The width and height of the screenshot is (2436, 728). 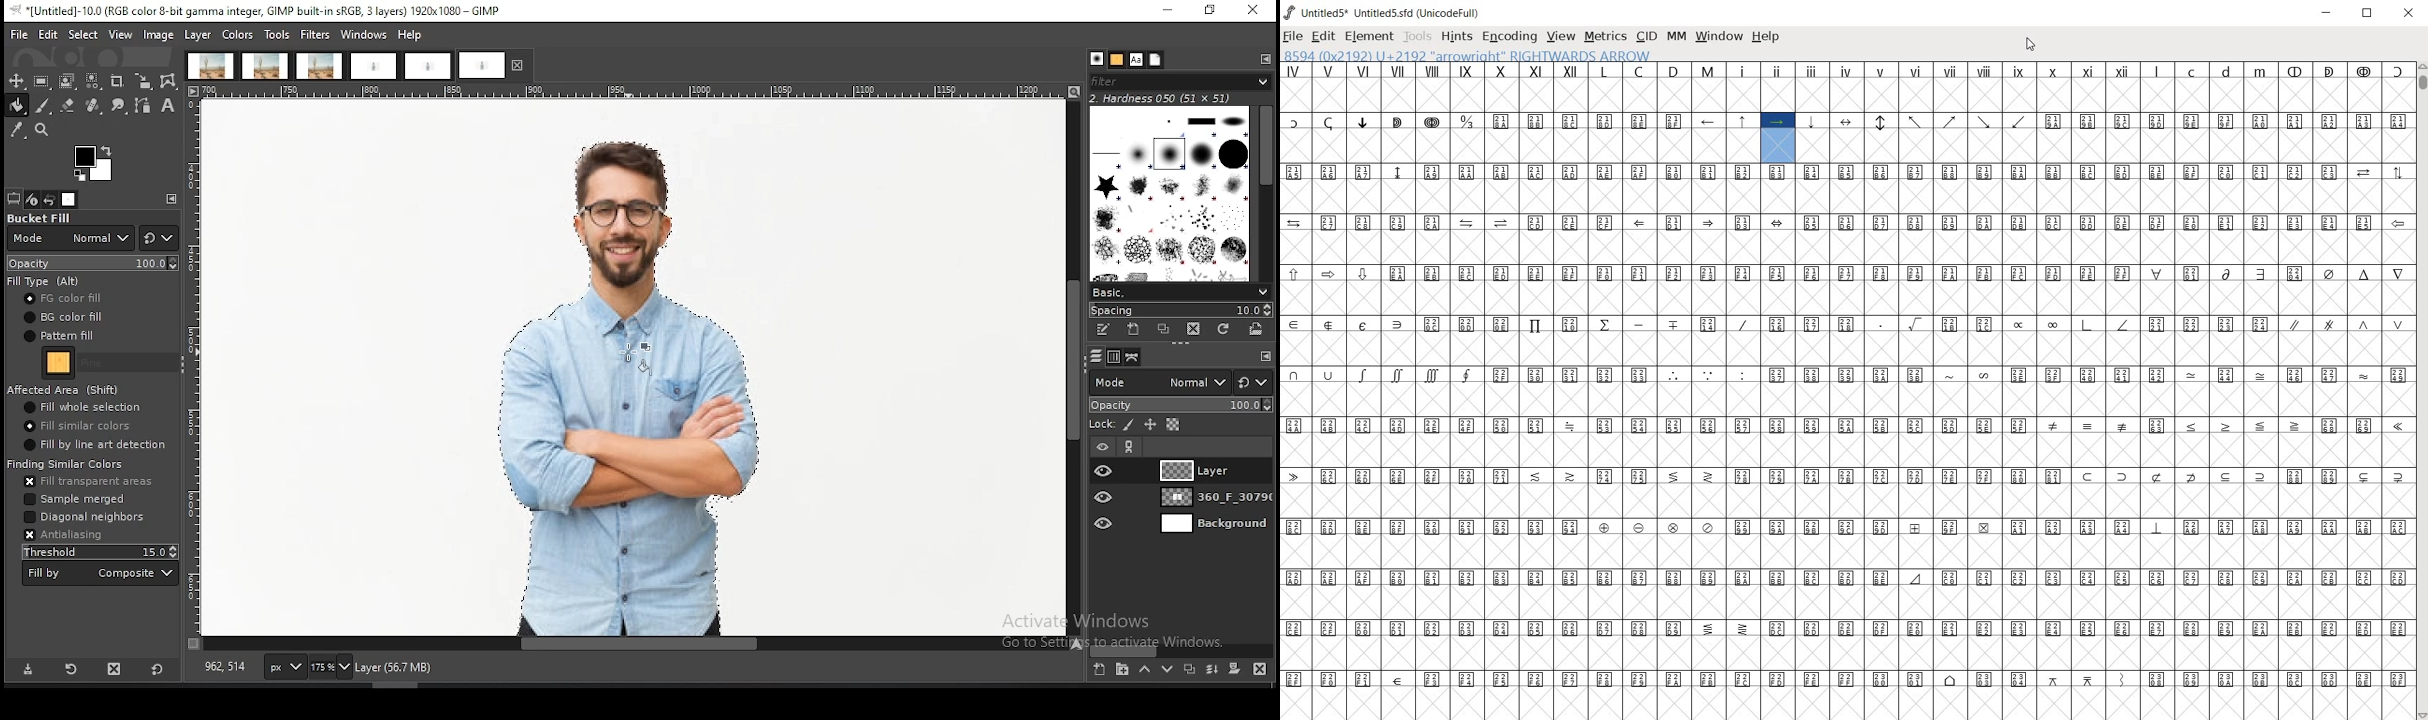 What do you see at coordinates (94, 262) in the screenshot?
I see `opacity` at bounding box center [94, 262].